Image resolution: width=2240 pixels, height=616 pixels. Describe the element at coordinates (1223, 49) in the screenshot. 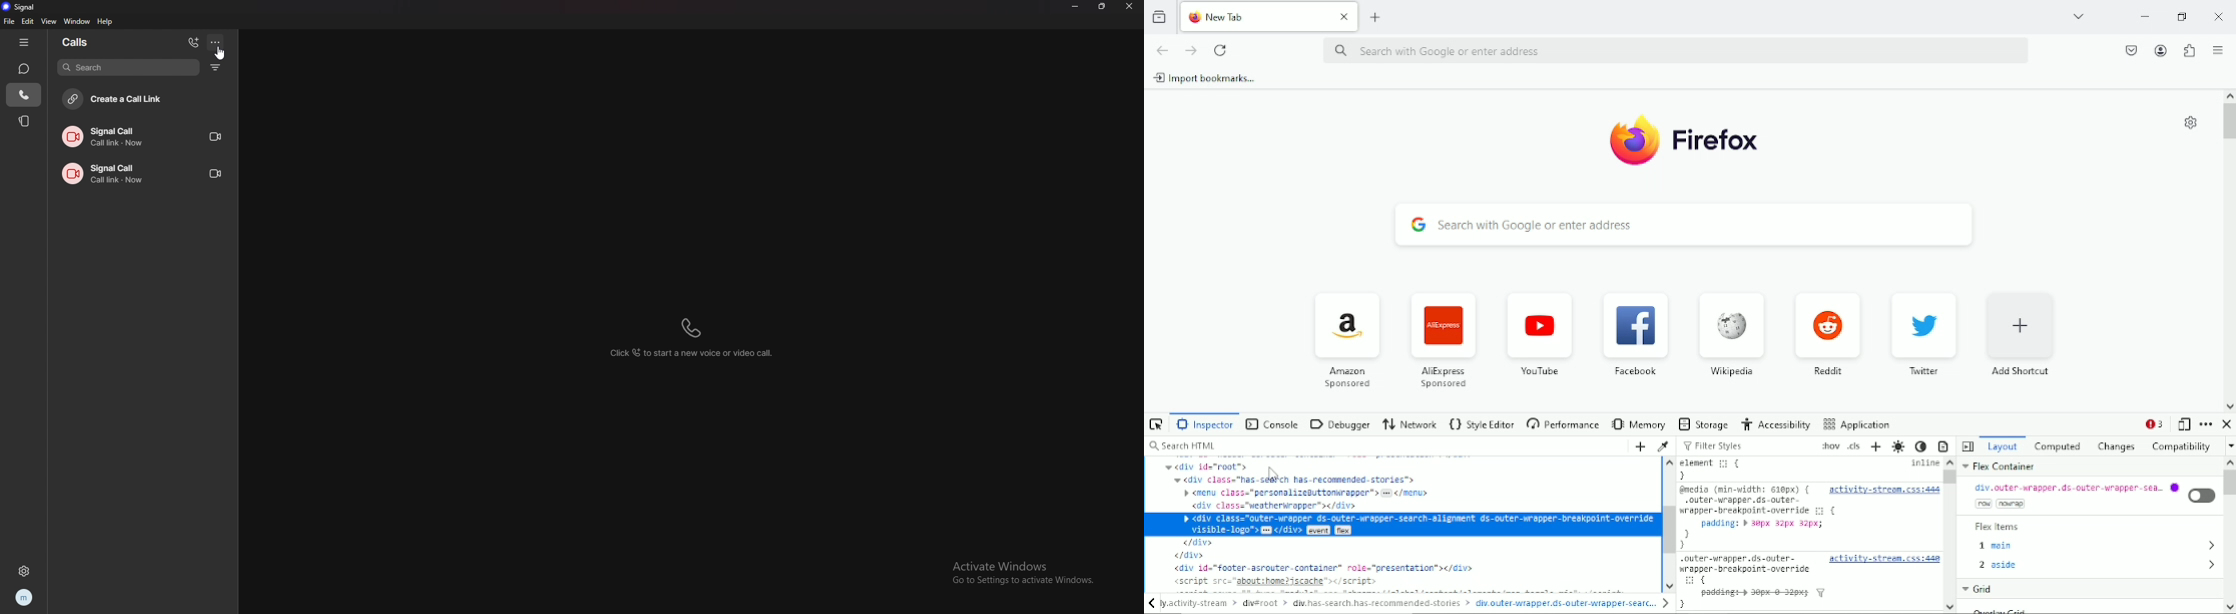

I see `Reload current page` at that location.